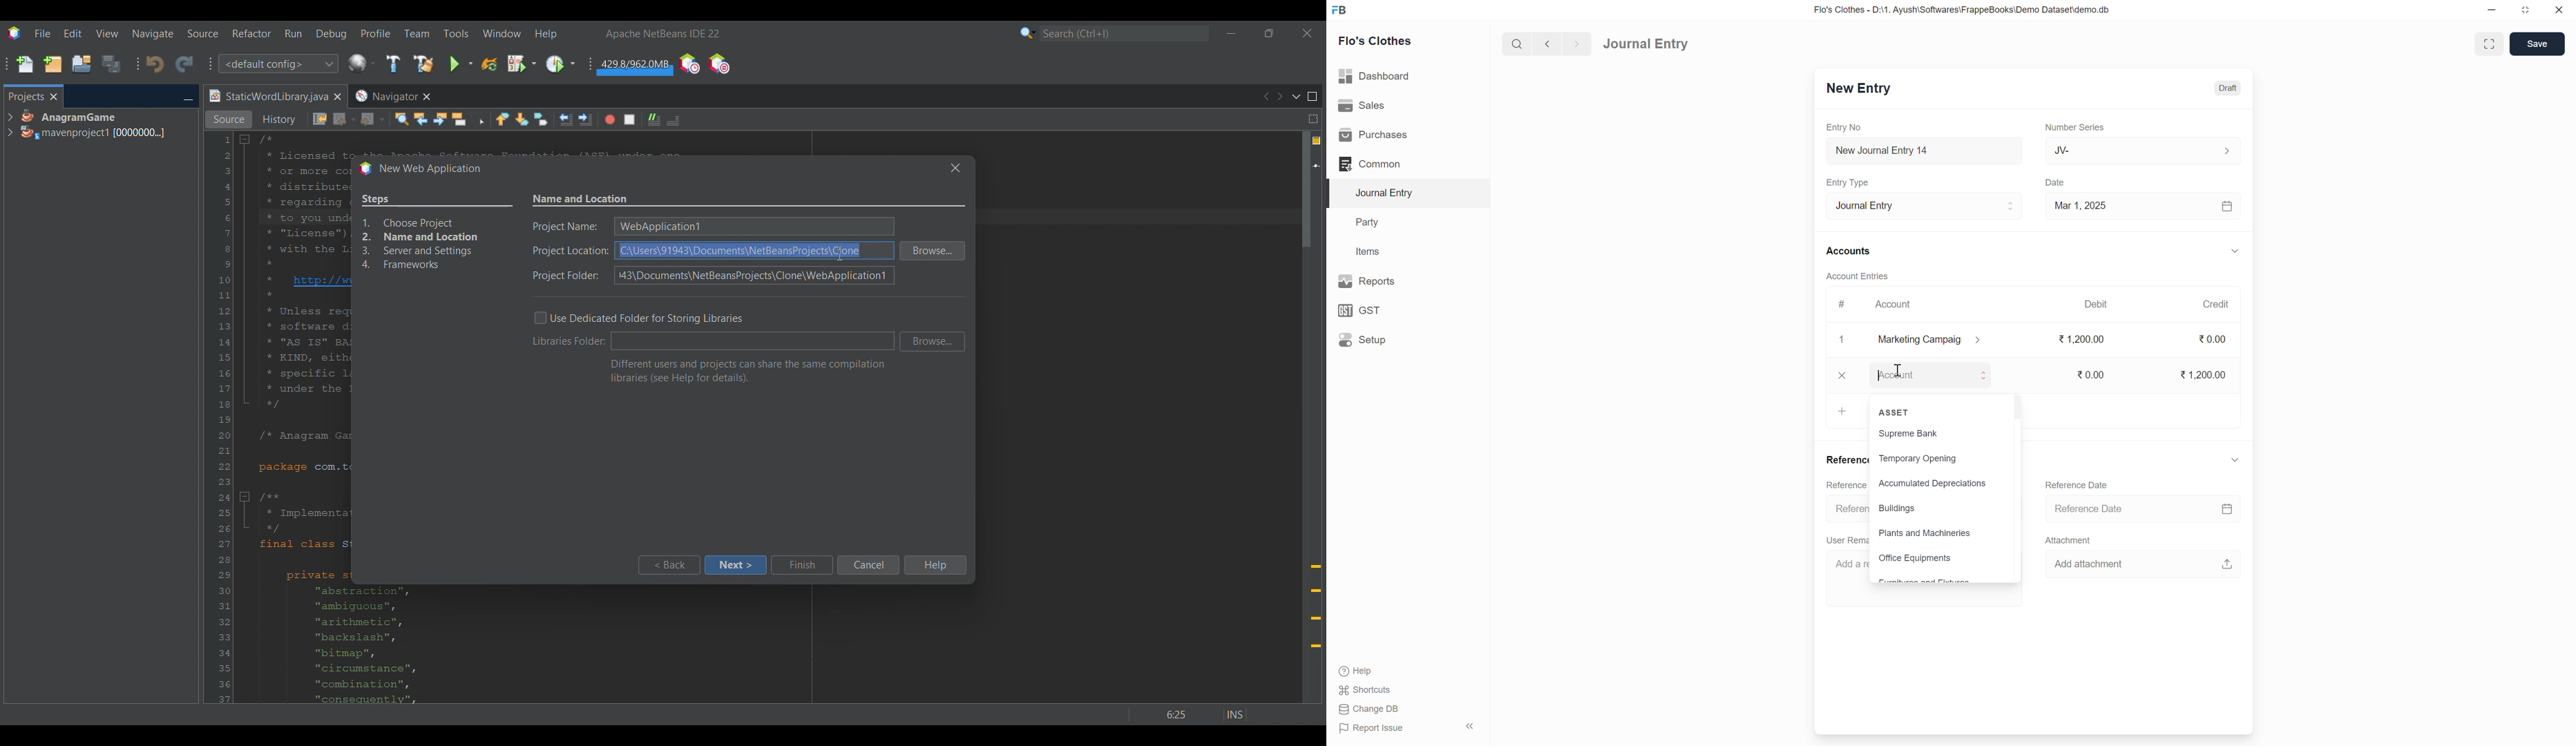 This screenshot has width=2576, height=756. What do you see at coordinates (423, 64) in the screenshot?
I see `Clean and build main project` at bounding box center [423, 64].